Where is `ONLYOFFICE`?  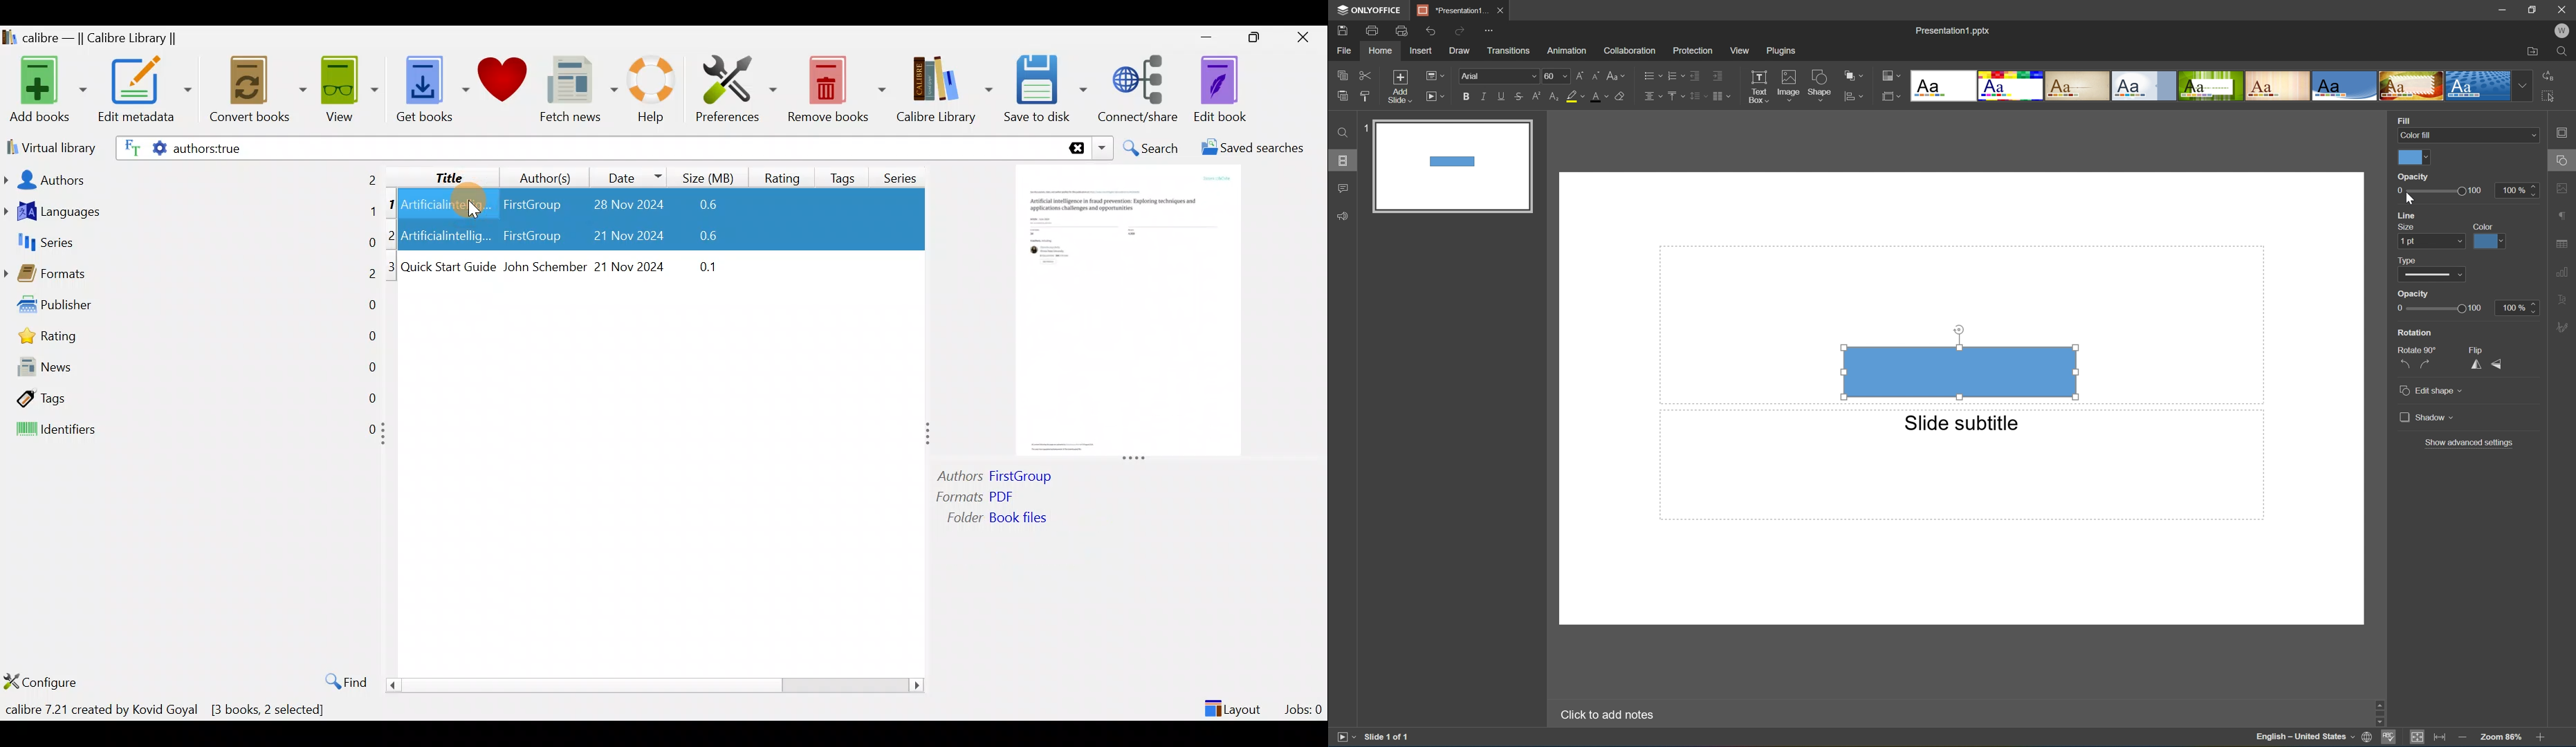
ONLYOFFICE is located at coordinates (1371, 11).